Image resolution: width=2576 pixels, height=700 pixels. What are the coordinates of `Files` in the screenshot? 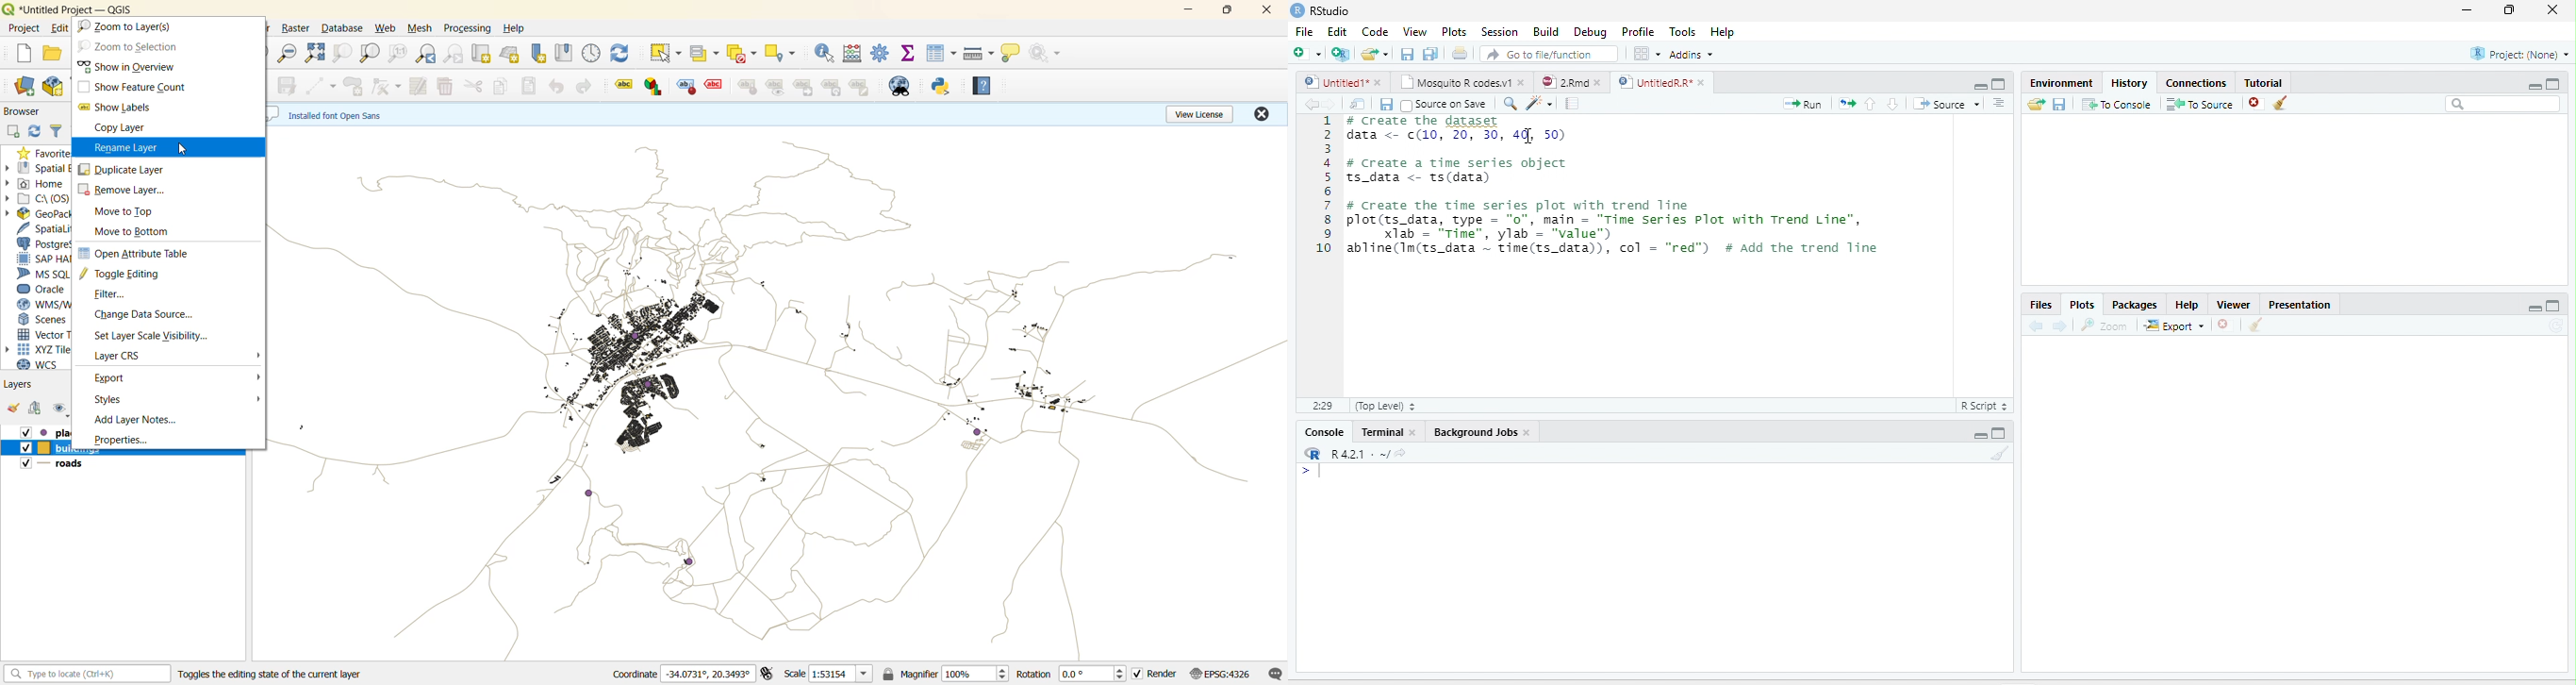 It's located at (2041, 305).